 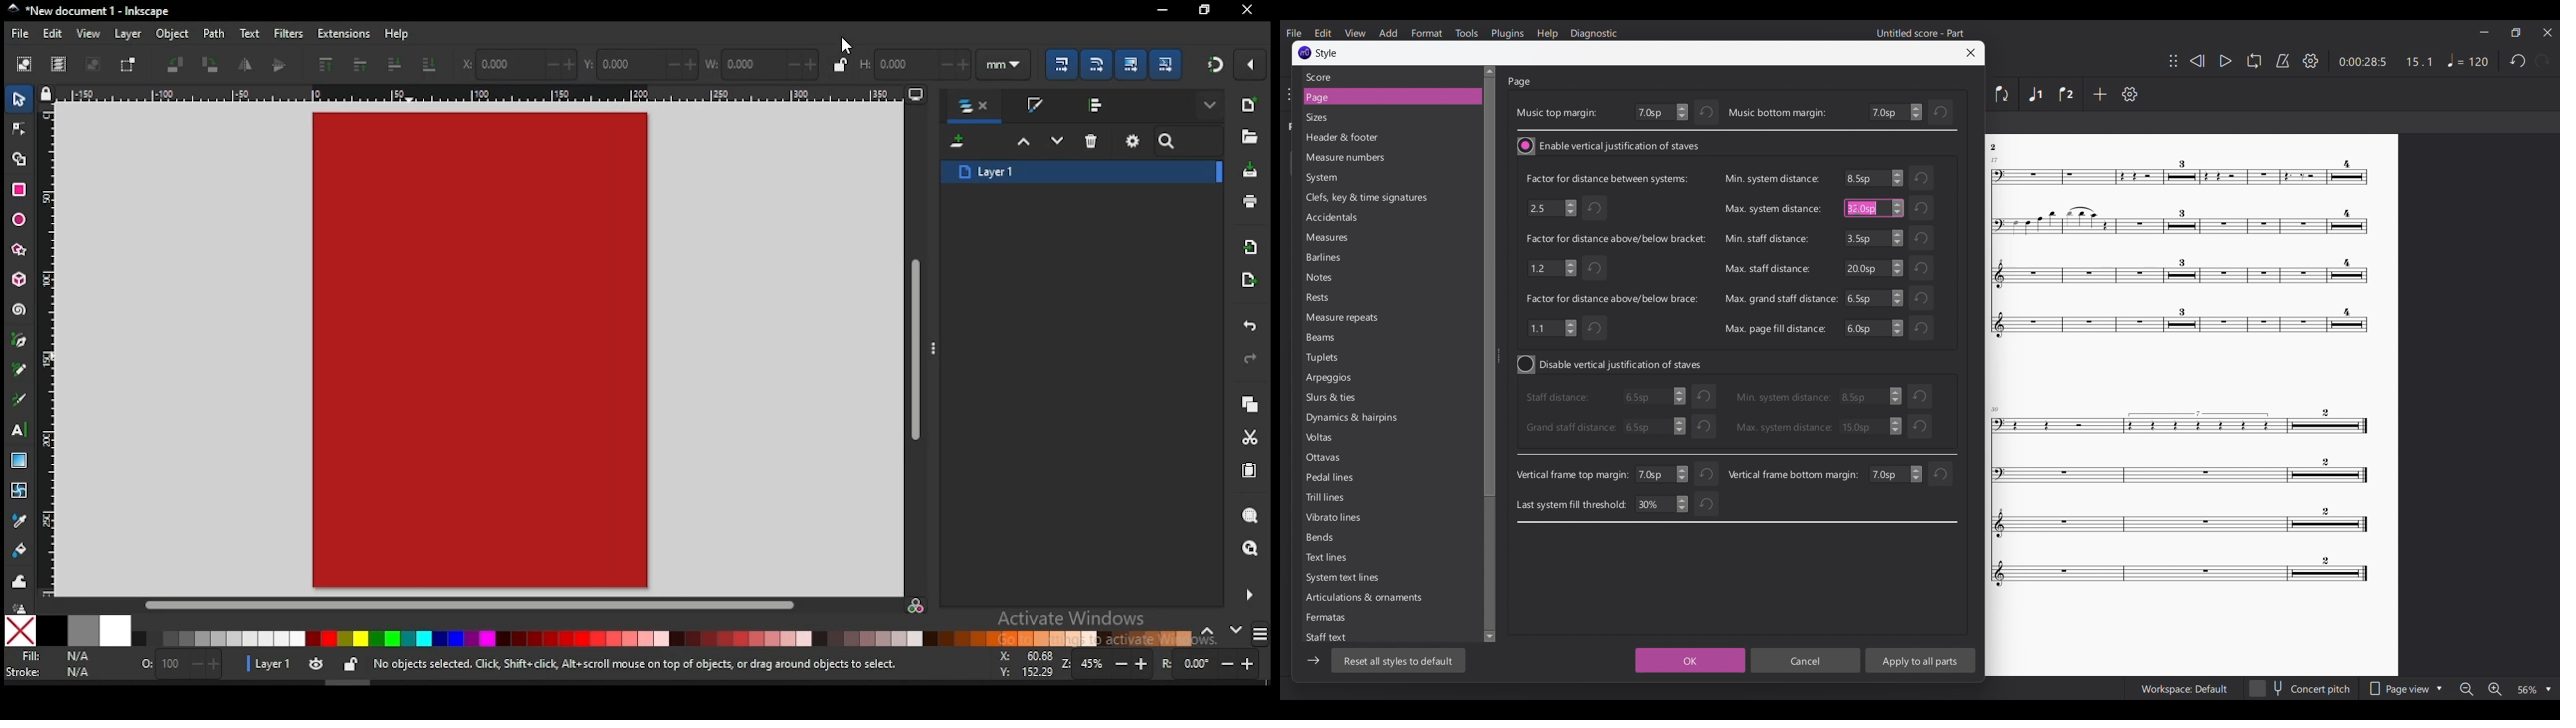 I want to click on move gradient along with objects, so click(x=1131, y=64).